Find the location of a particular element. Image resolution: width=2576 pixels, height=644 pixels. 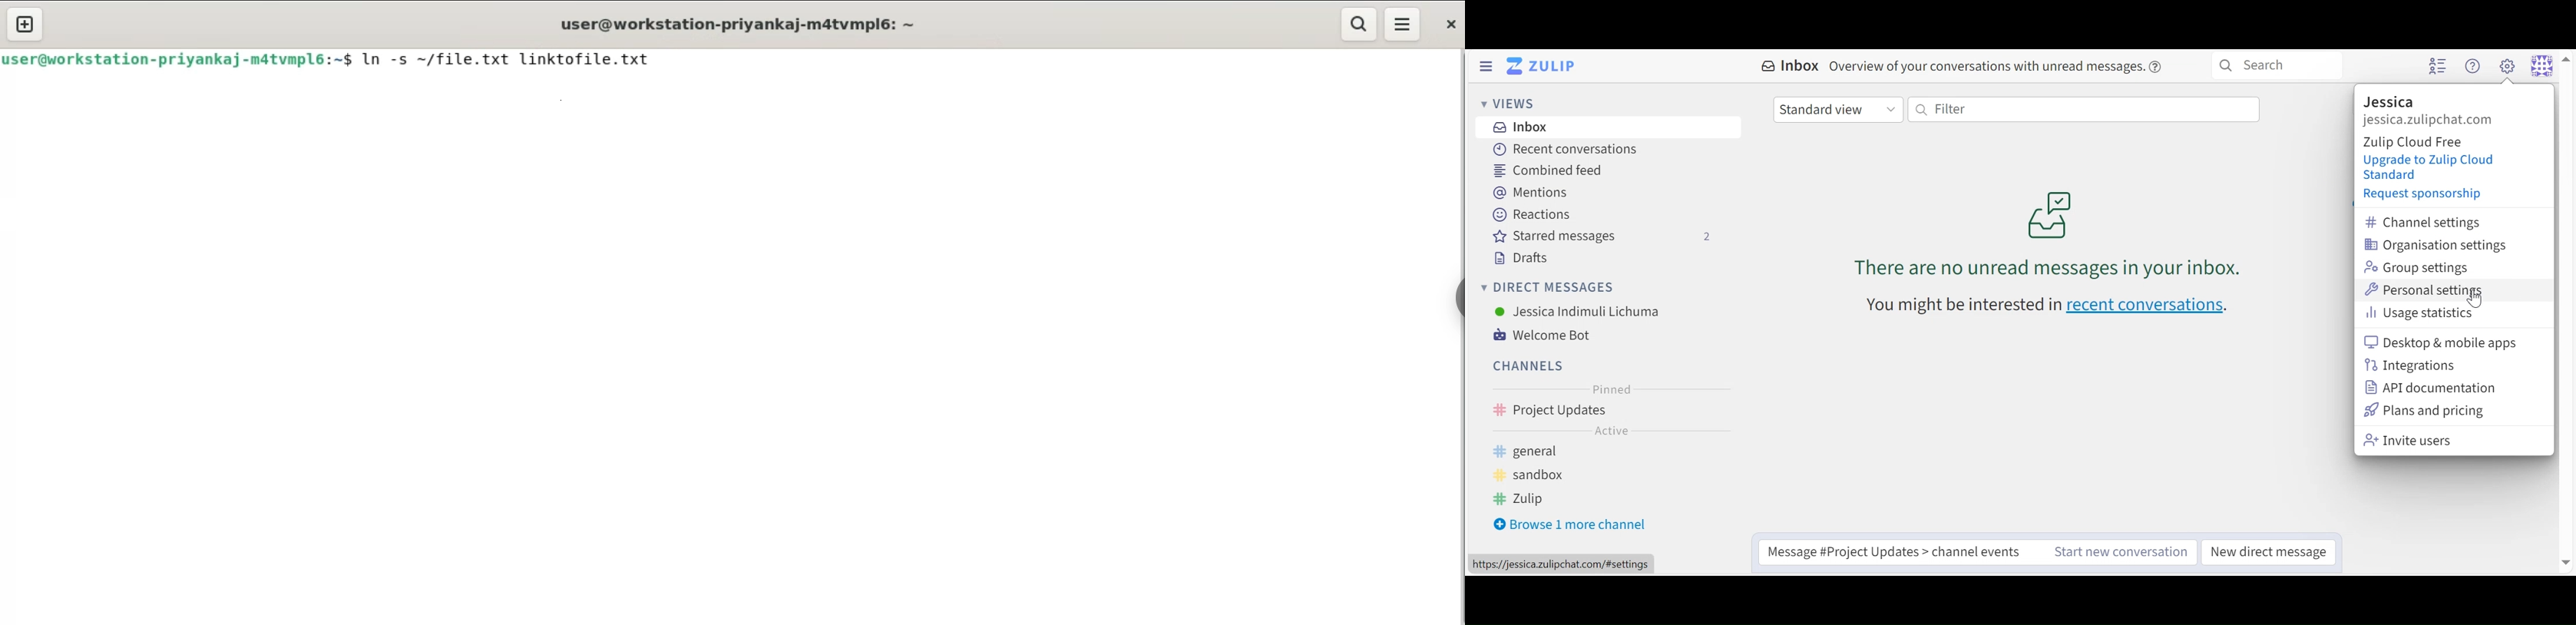

Inbox is located at coordinates (1522, 127).